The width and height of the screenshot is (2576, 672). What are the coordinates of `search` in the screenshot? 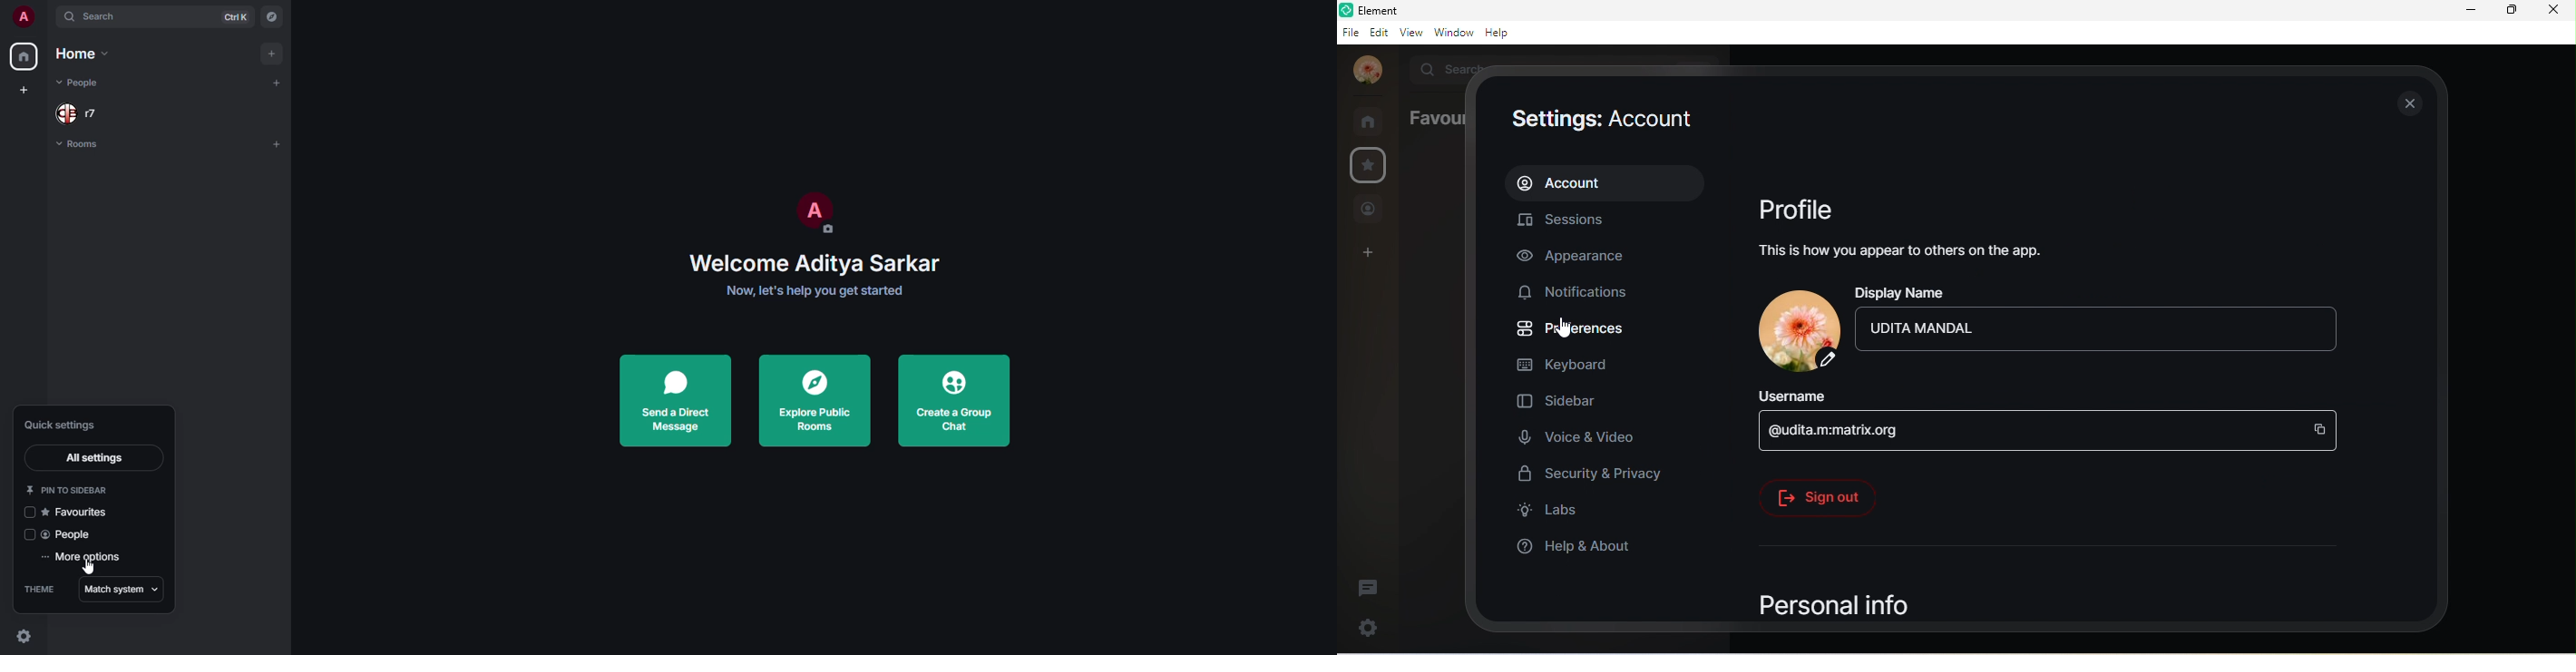 It's located at (105, 17).